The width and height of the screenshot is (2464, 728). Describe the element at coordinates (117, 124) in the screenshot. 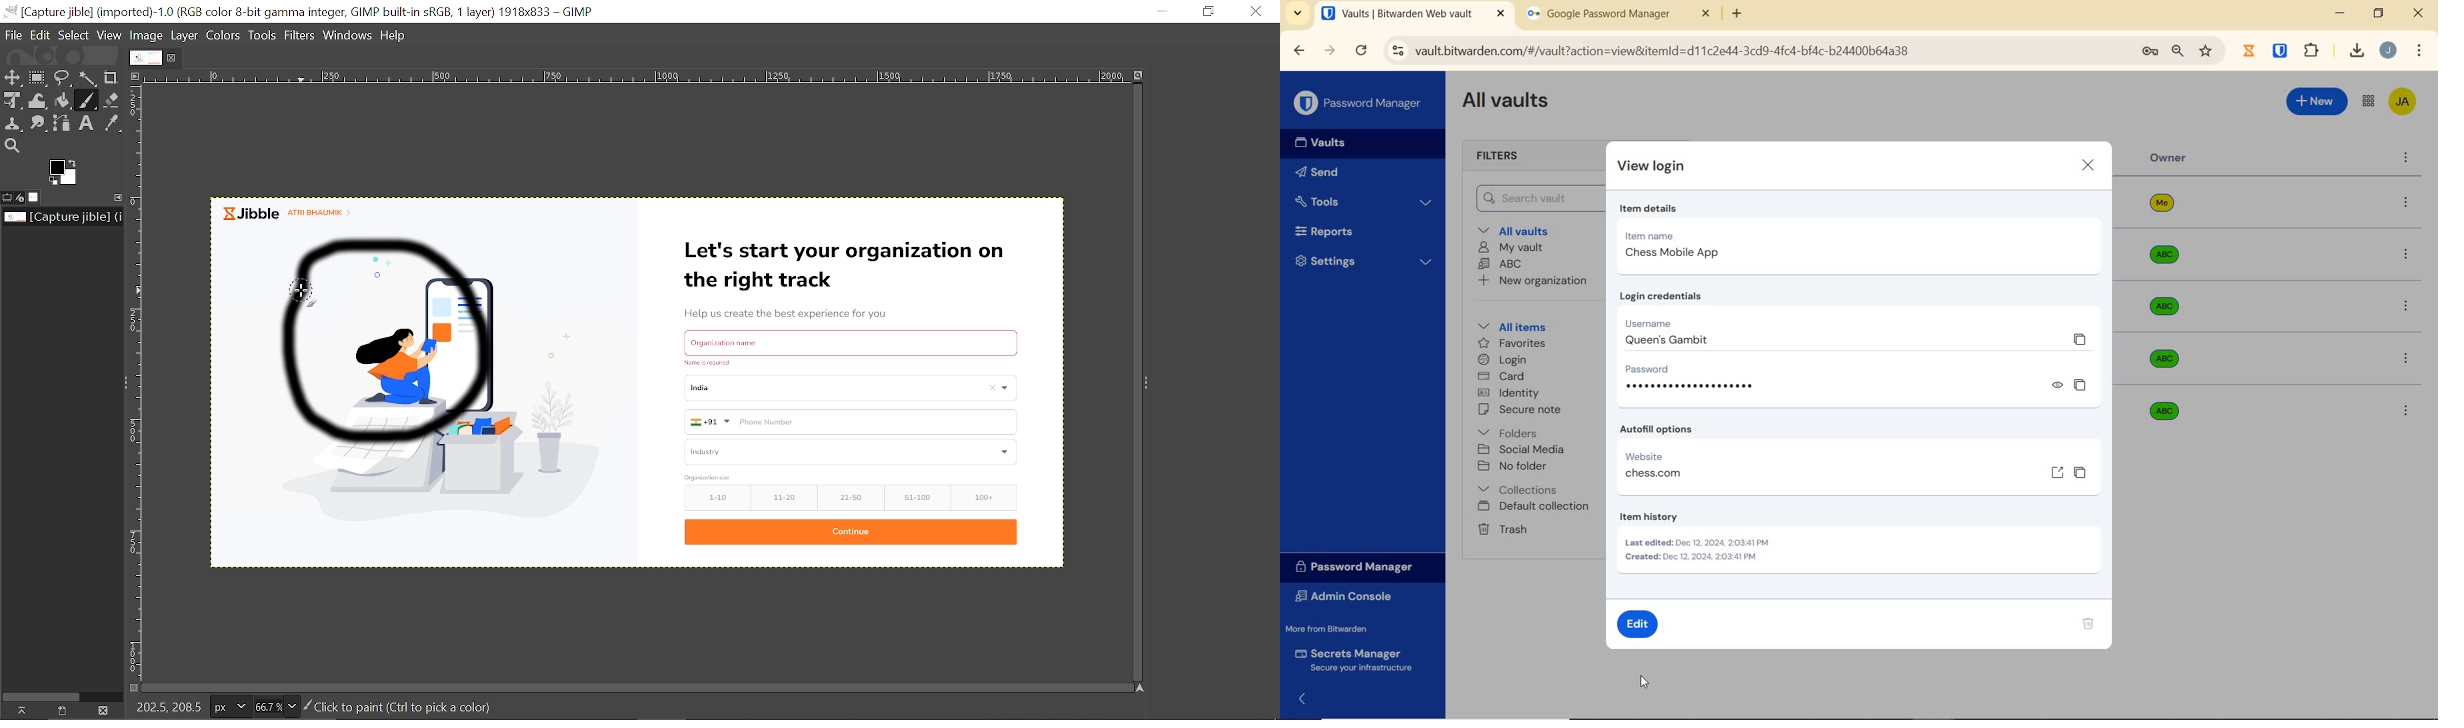

I see `Color picker tool` at that location.